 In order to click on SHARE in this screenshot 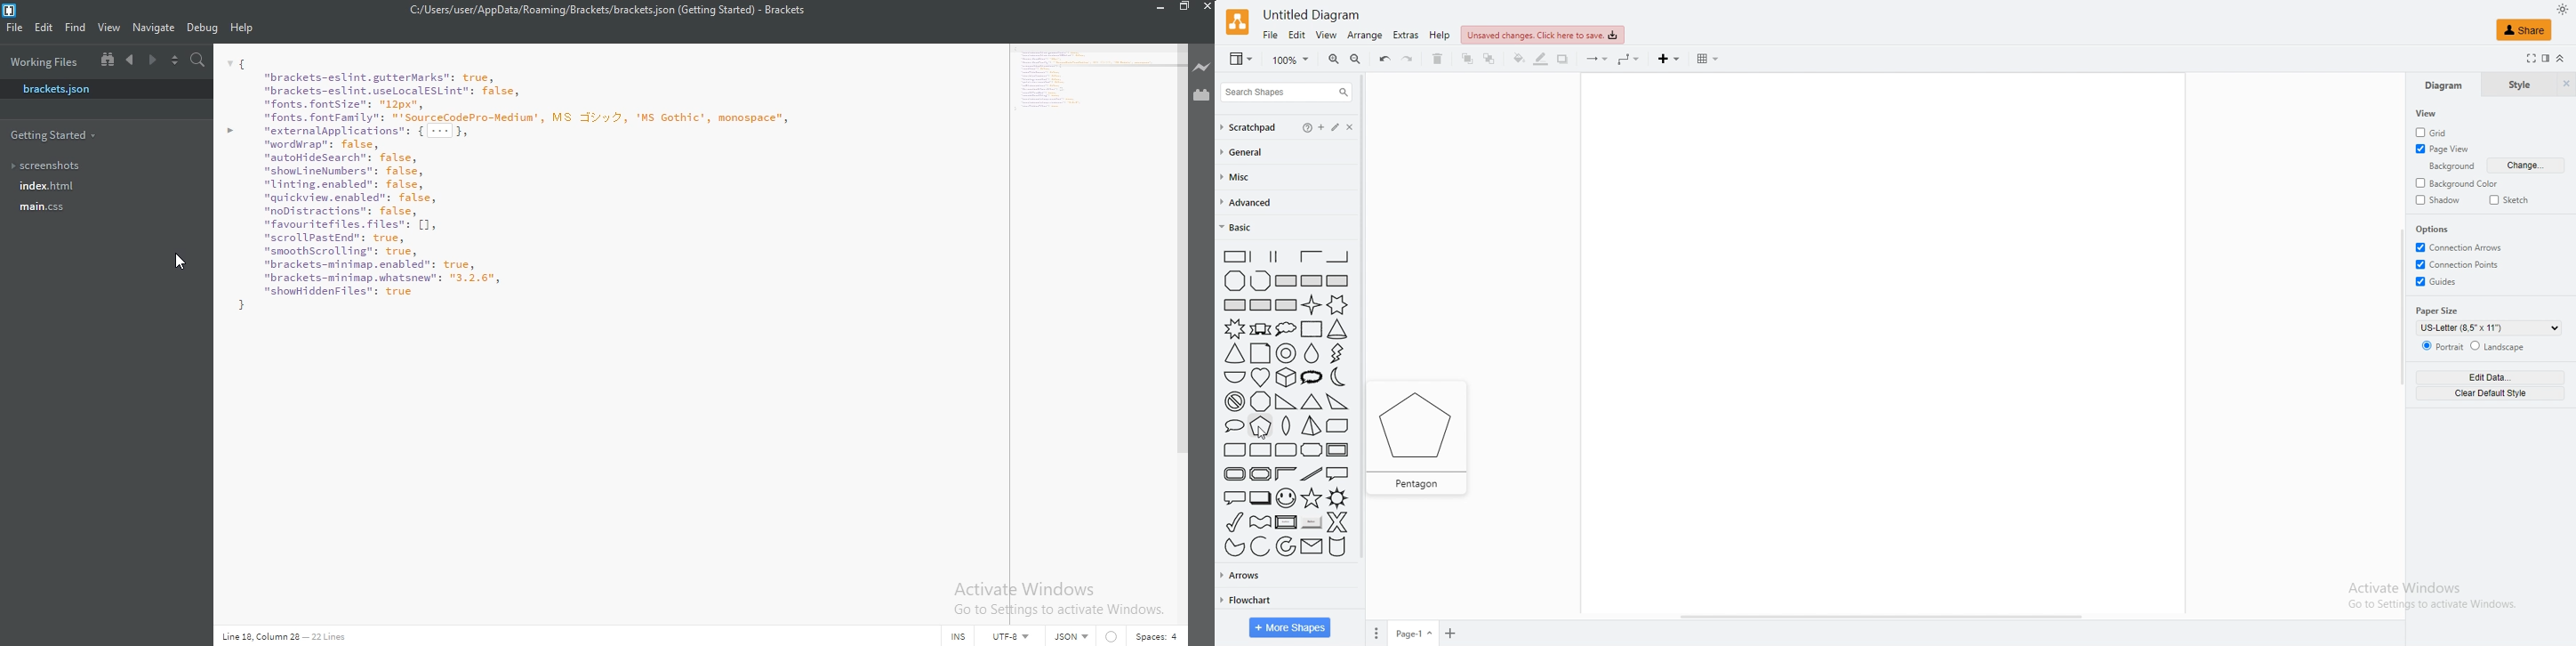, I will do `click(2526, 29)`.